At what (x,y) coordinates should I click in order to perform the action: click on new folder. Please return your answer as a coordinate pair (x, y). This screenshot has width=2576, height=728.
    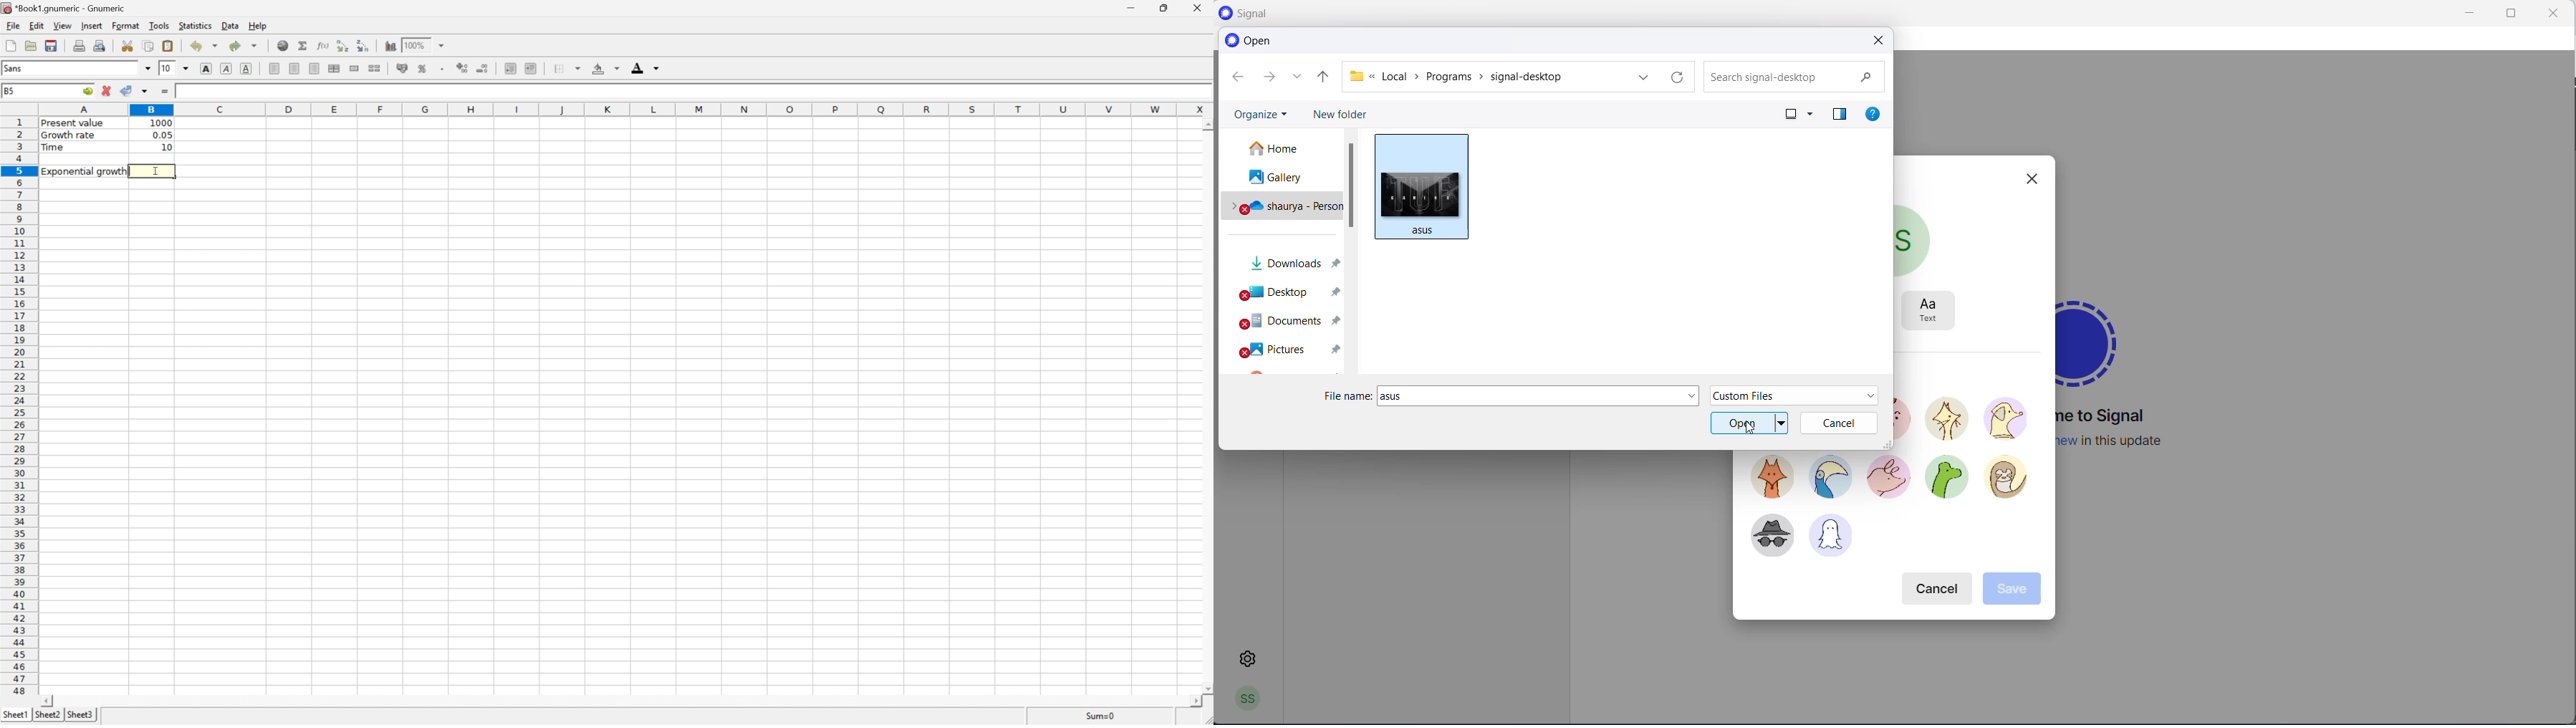
    Looking at the image, I should click on (1339, 115).